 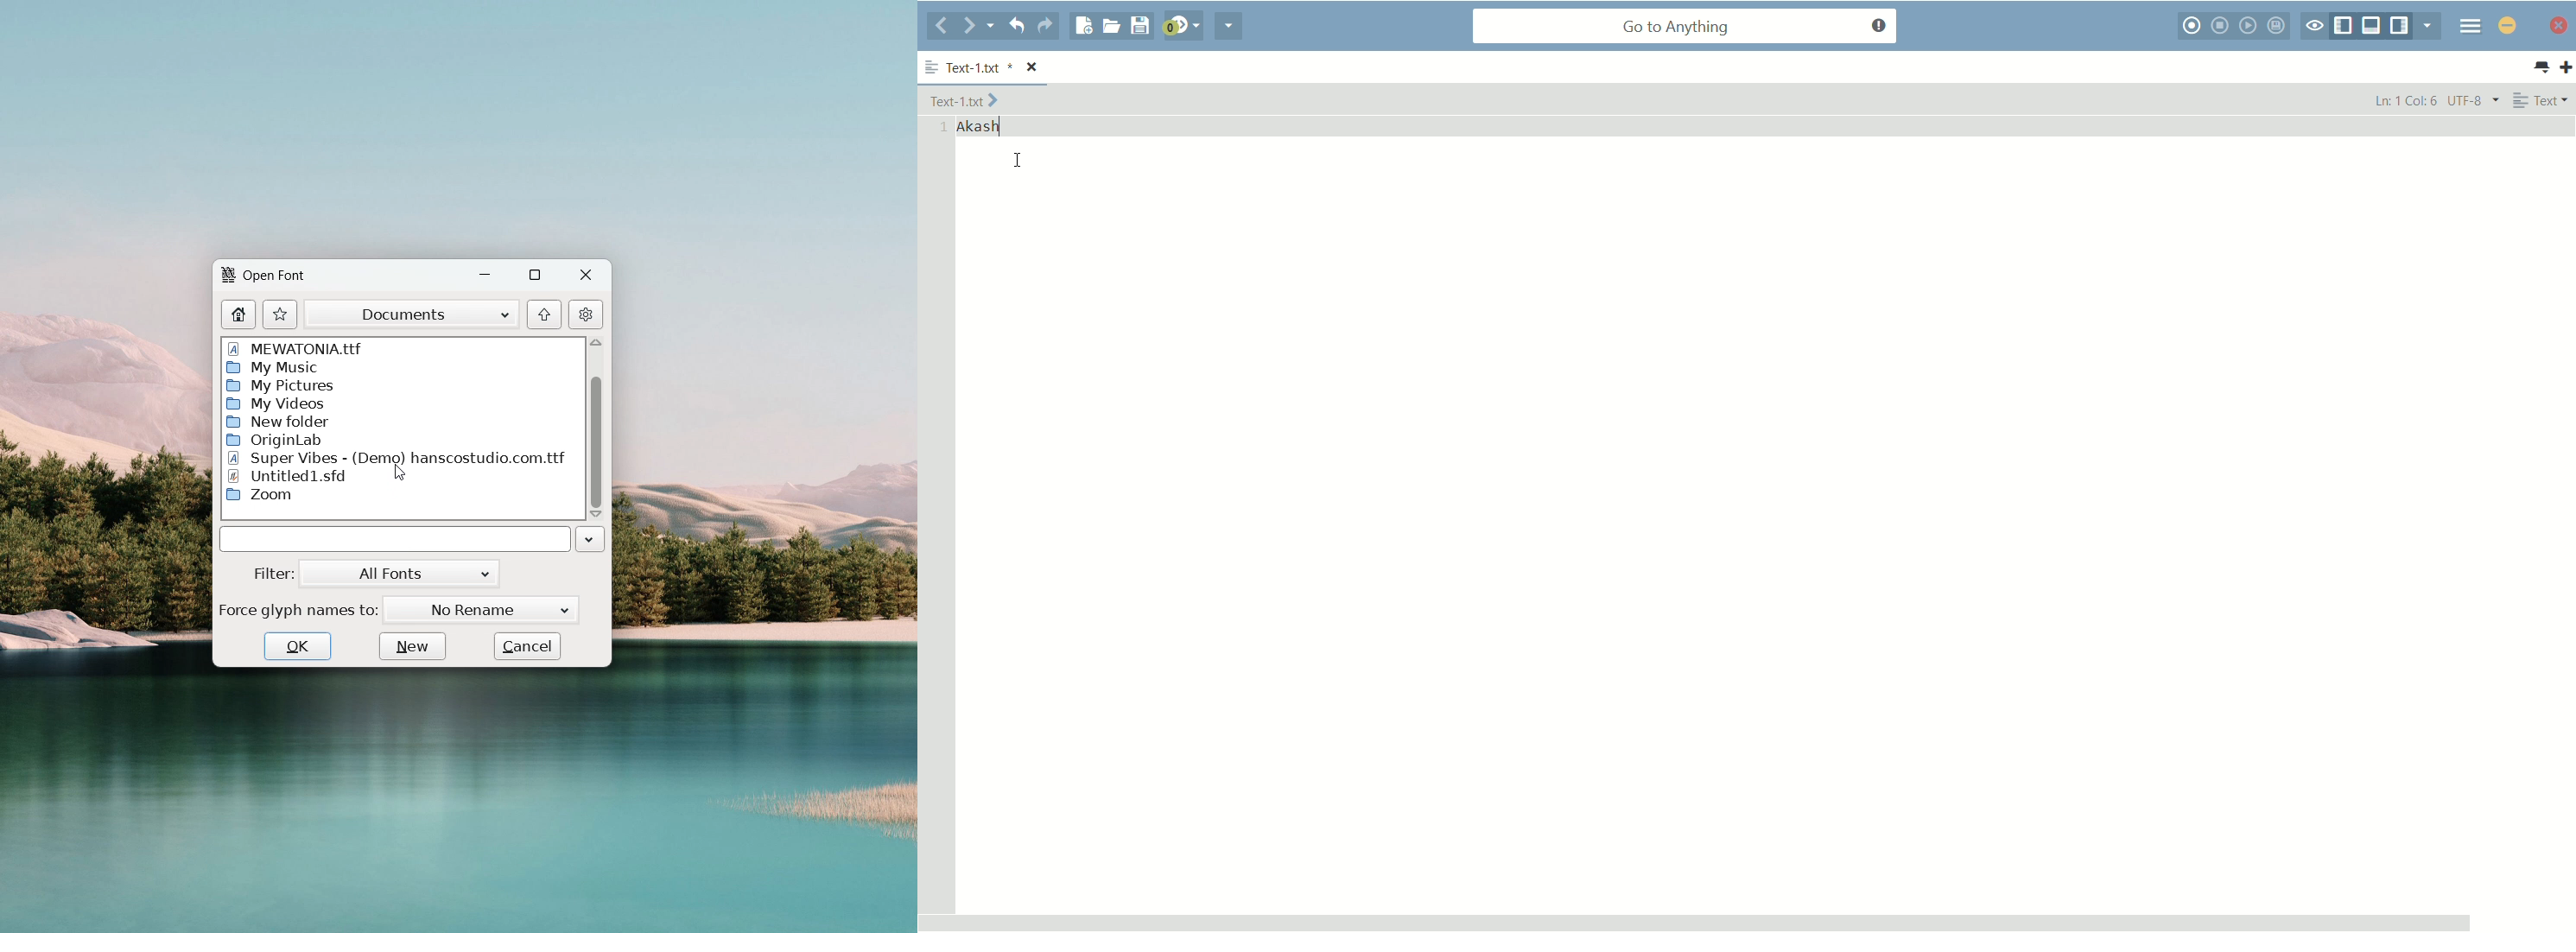 What do you see at coordinates (984, 127) in the screenshot?
I see `Akash` at bounding box center [984, 127].